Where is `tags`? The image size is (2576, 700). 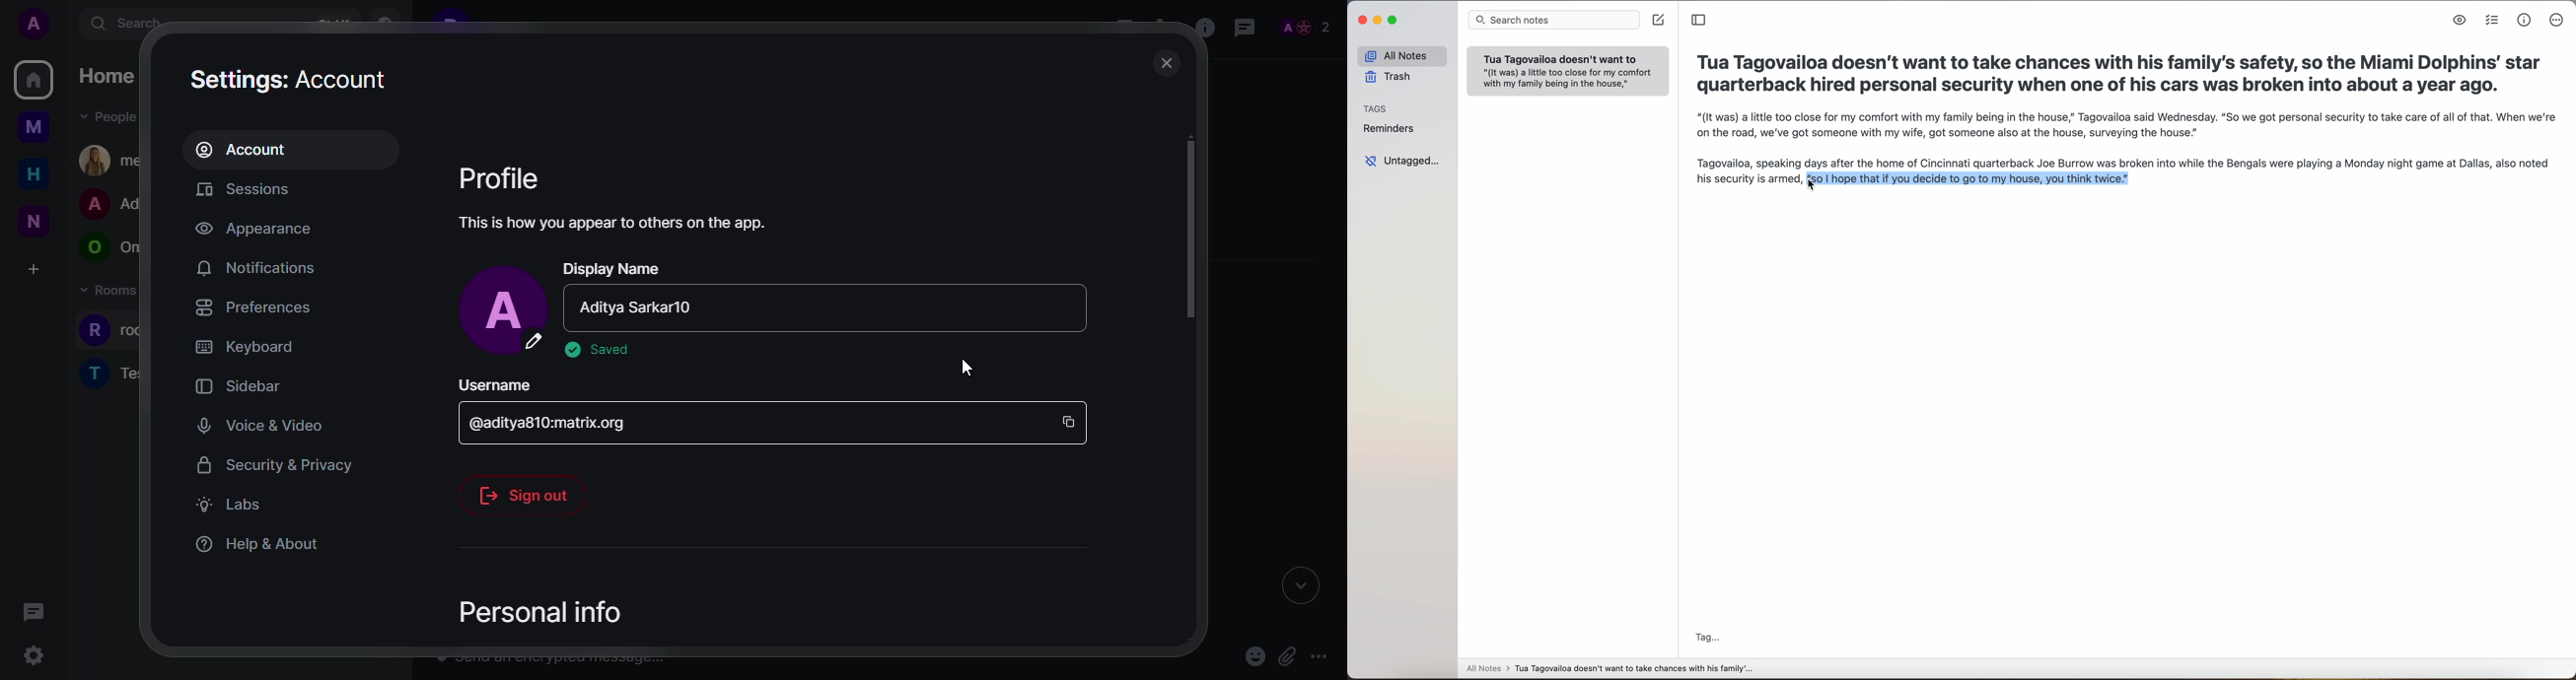
tags is located at coordinates (1376, 109).